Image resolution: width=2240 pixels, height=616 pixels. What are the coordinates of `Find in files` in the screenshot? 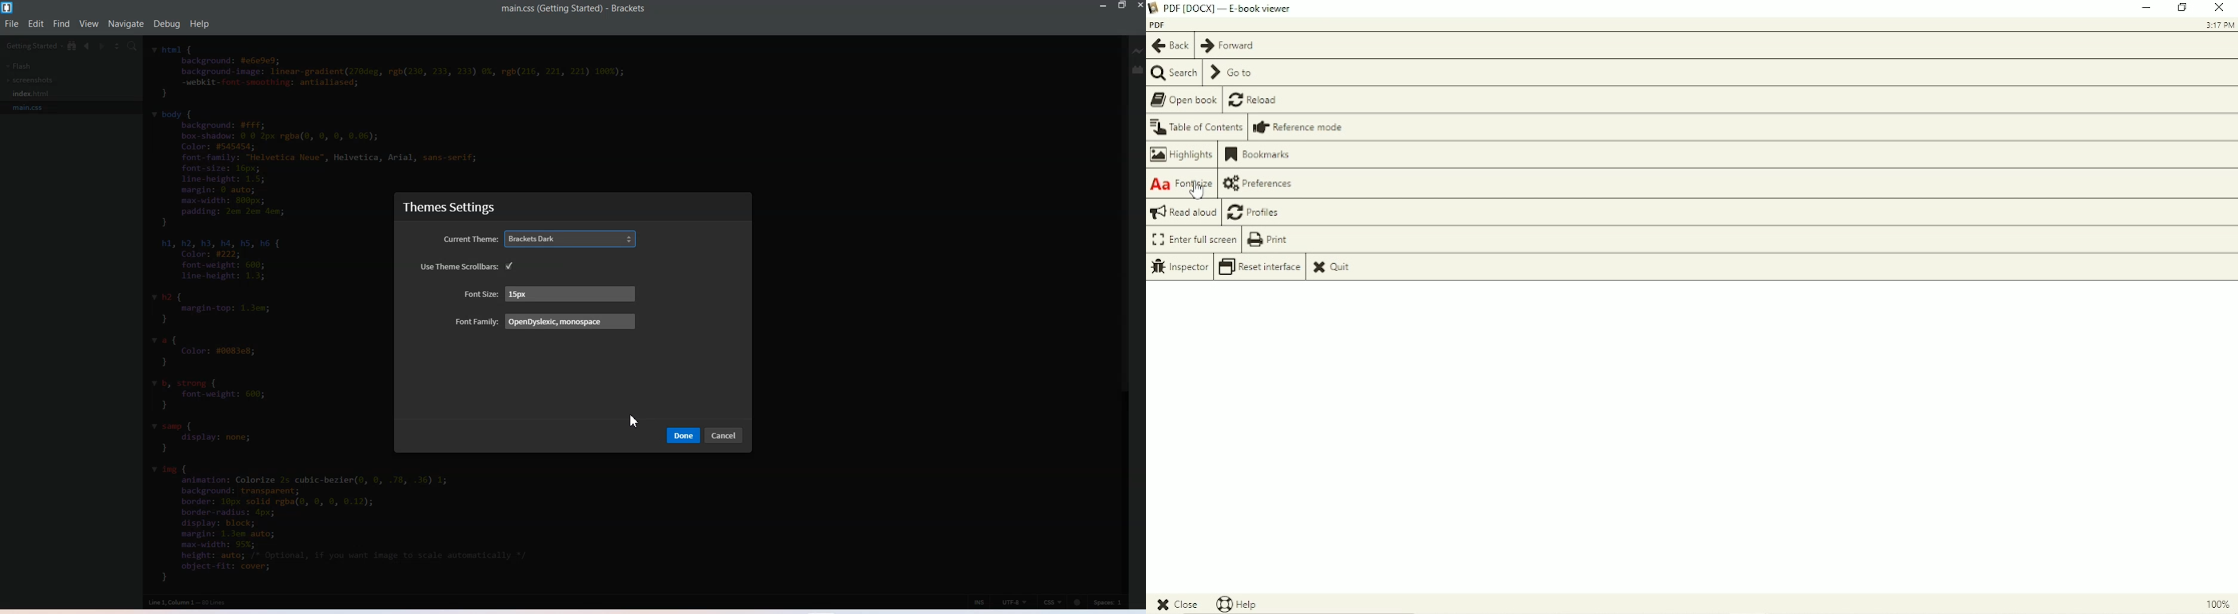 It's located at (133, 46).